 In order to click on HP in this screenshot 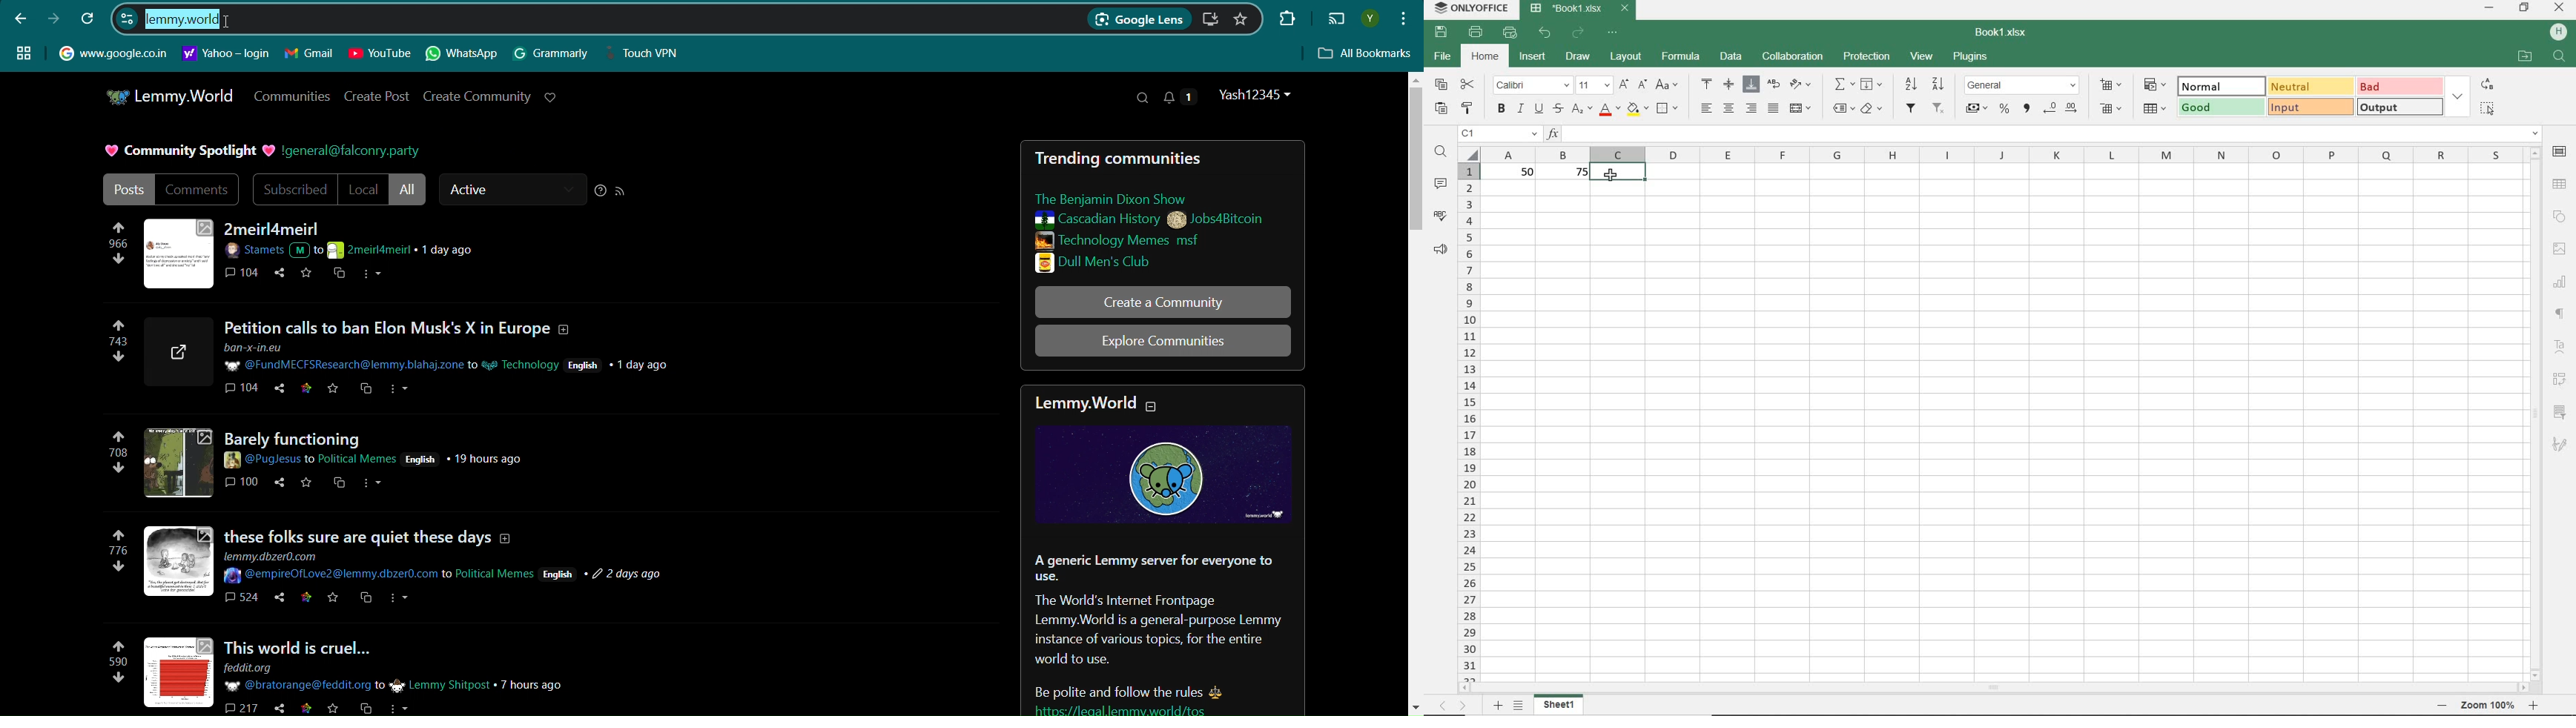, I will do `click(2559, 31)`.